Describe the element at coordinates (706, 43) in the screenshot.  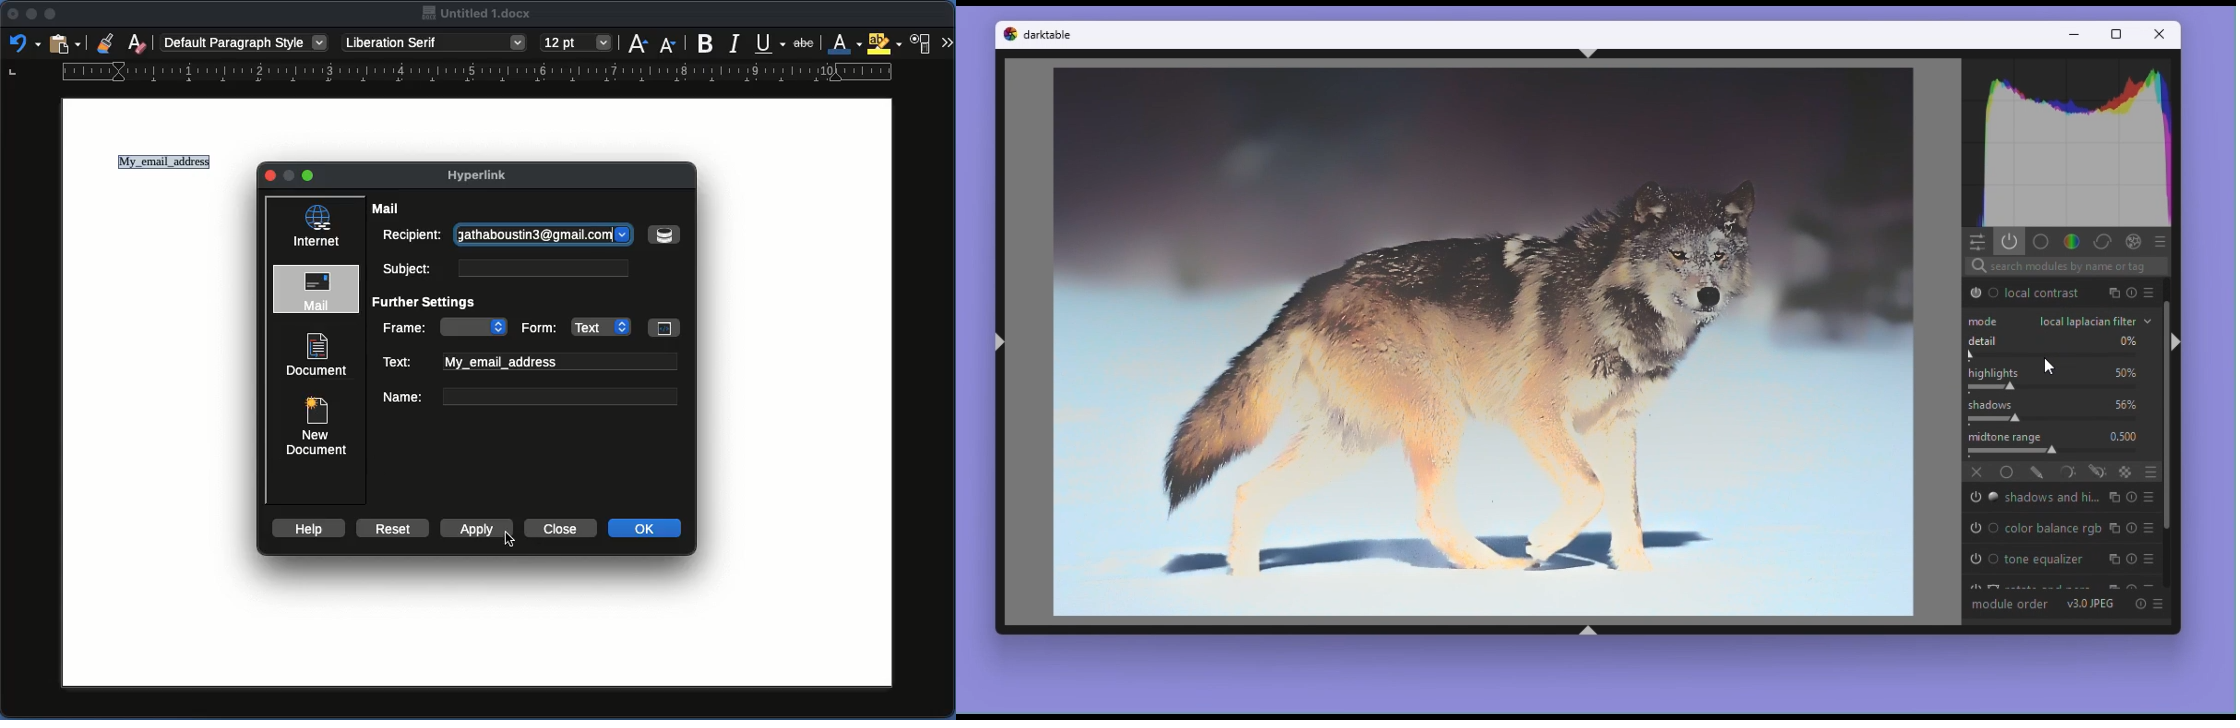
I see `Bold` at that location.